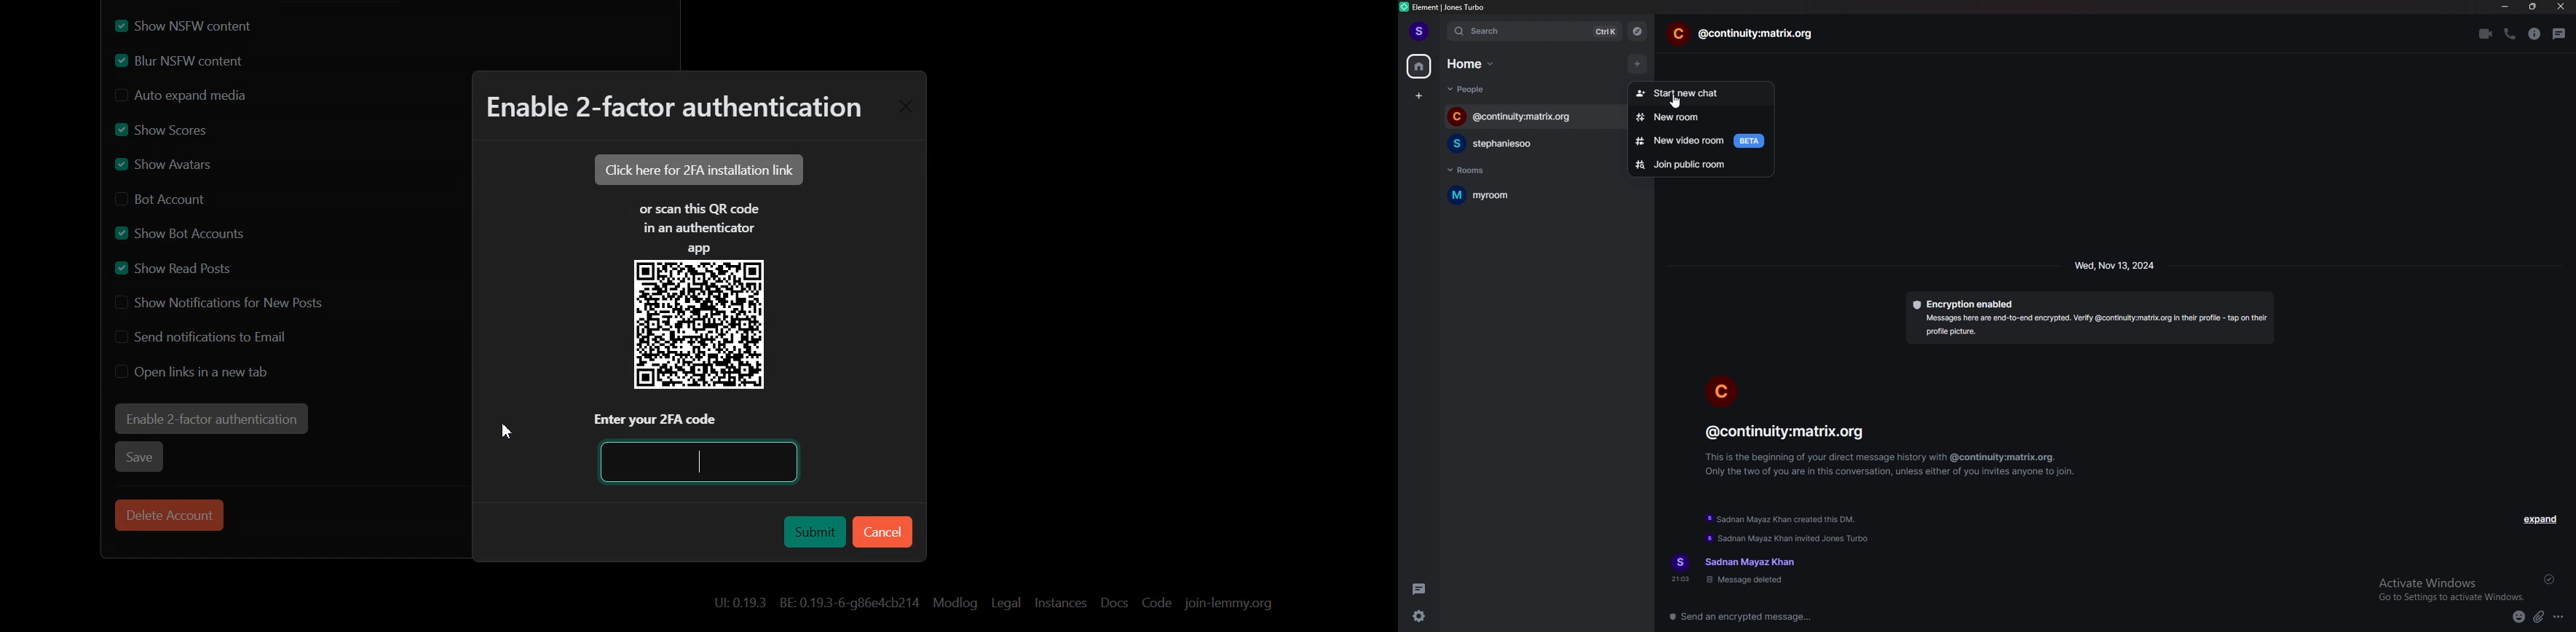 The height and width of the screenshot is (644, 2576). What do you see at coordinates (1536, 32) in the screenshot?
I see `search` at bounding box center [1536, 32].